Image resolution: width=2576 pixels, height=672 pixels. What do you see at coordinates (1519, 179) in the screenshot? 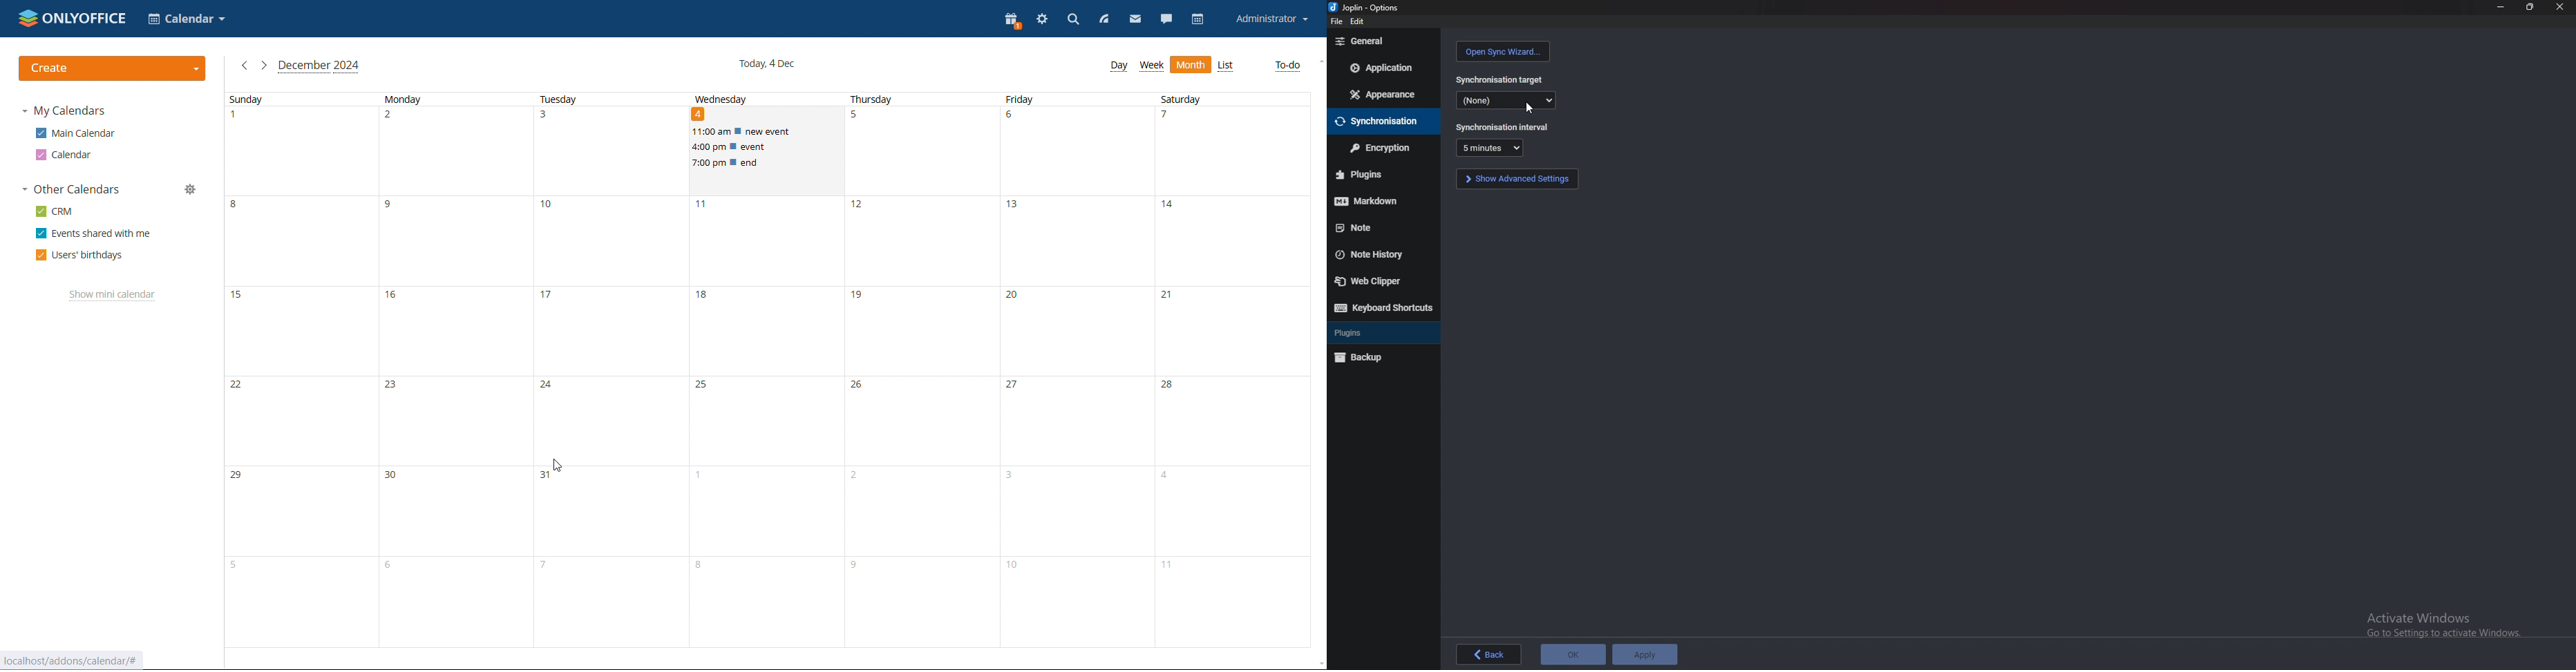
I see `show advanced` at bounding box center [1519, 179].